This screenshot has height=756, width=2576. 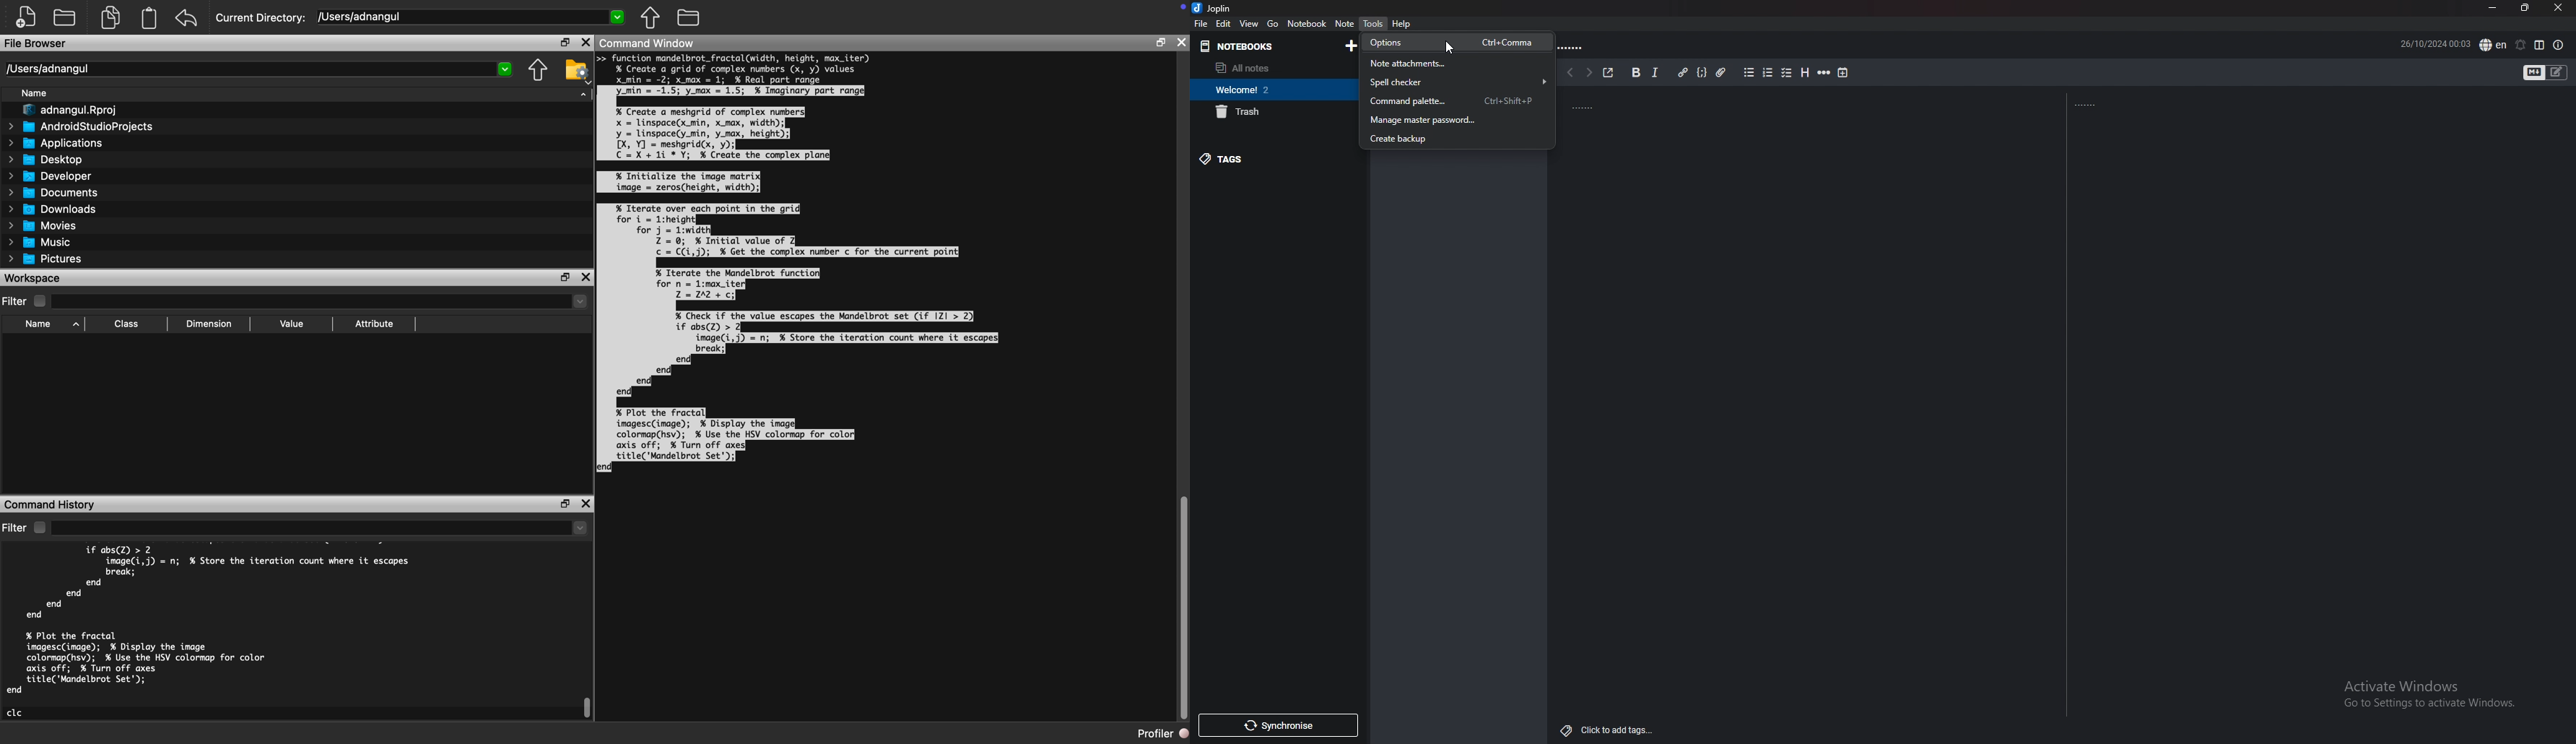 What do you see at coordinates (1636, 72) in the screenshot?
I see `bold` at bounding box center [1636, 72].